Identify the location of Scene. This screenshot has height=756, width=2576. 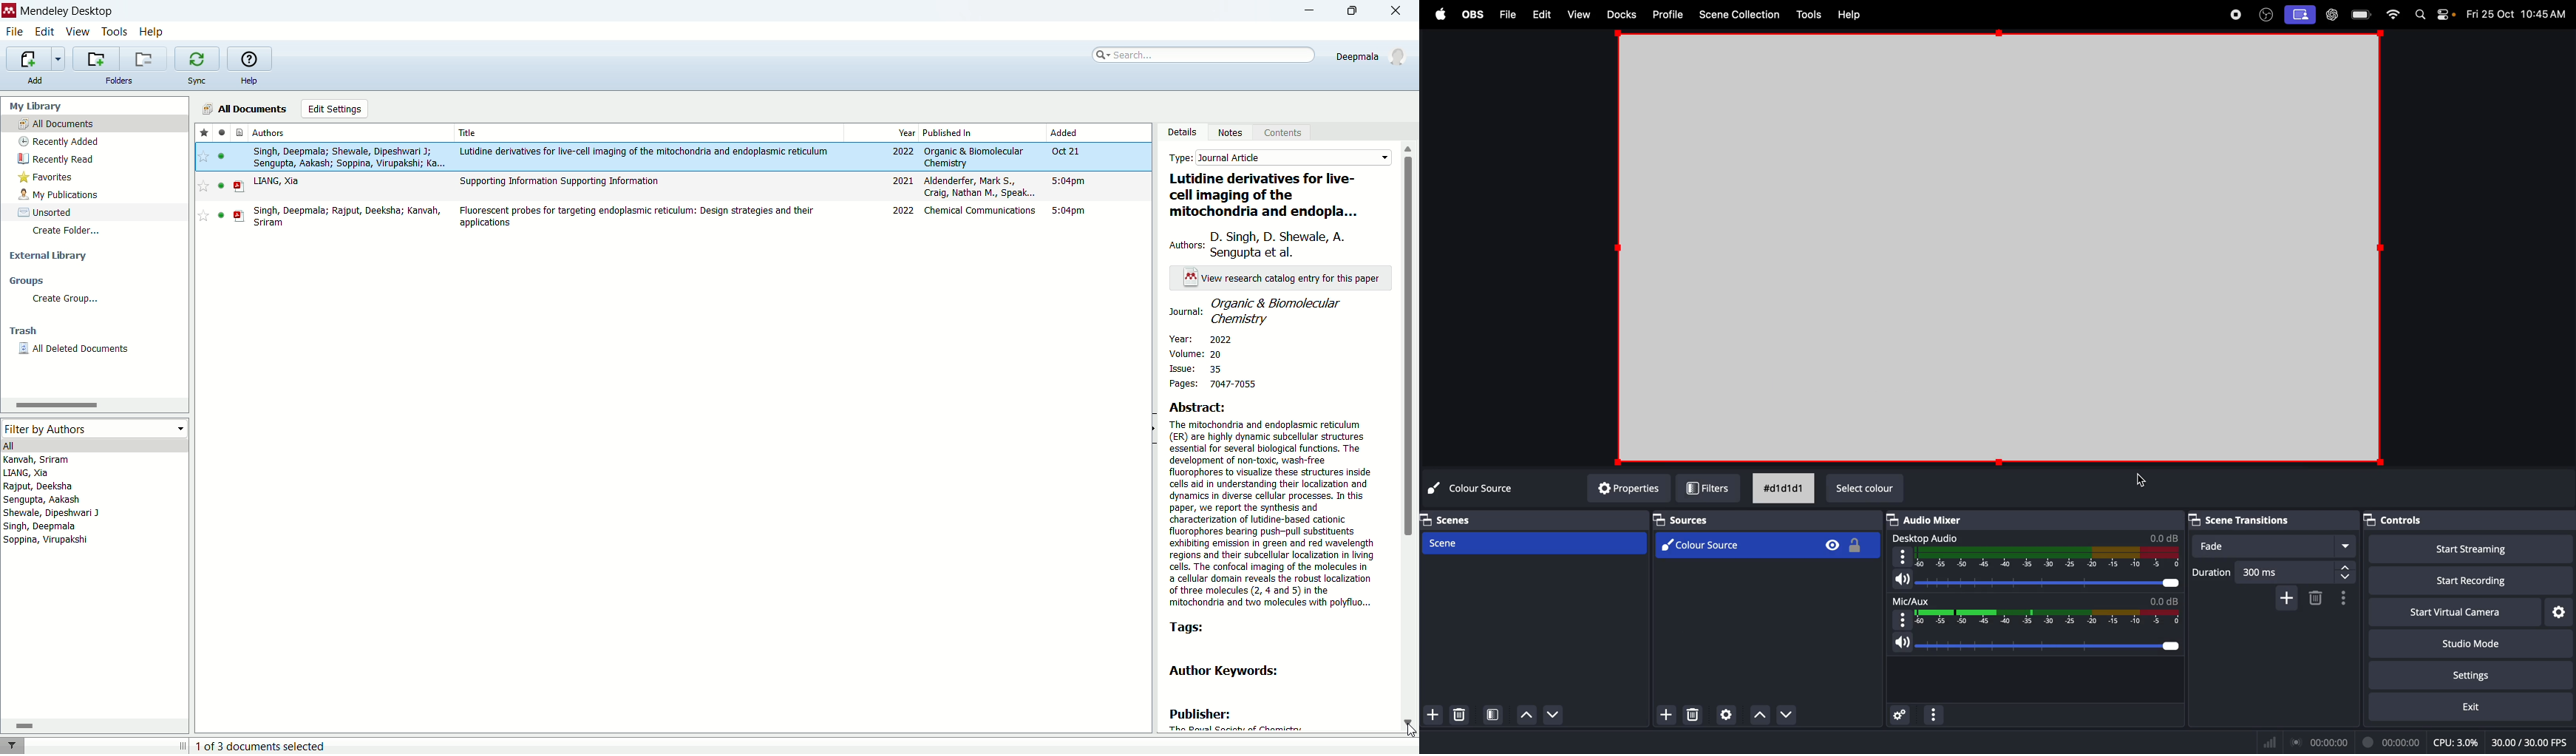
(1538, 541).